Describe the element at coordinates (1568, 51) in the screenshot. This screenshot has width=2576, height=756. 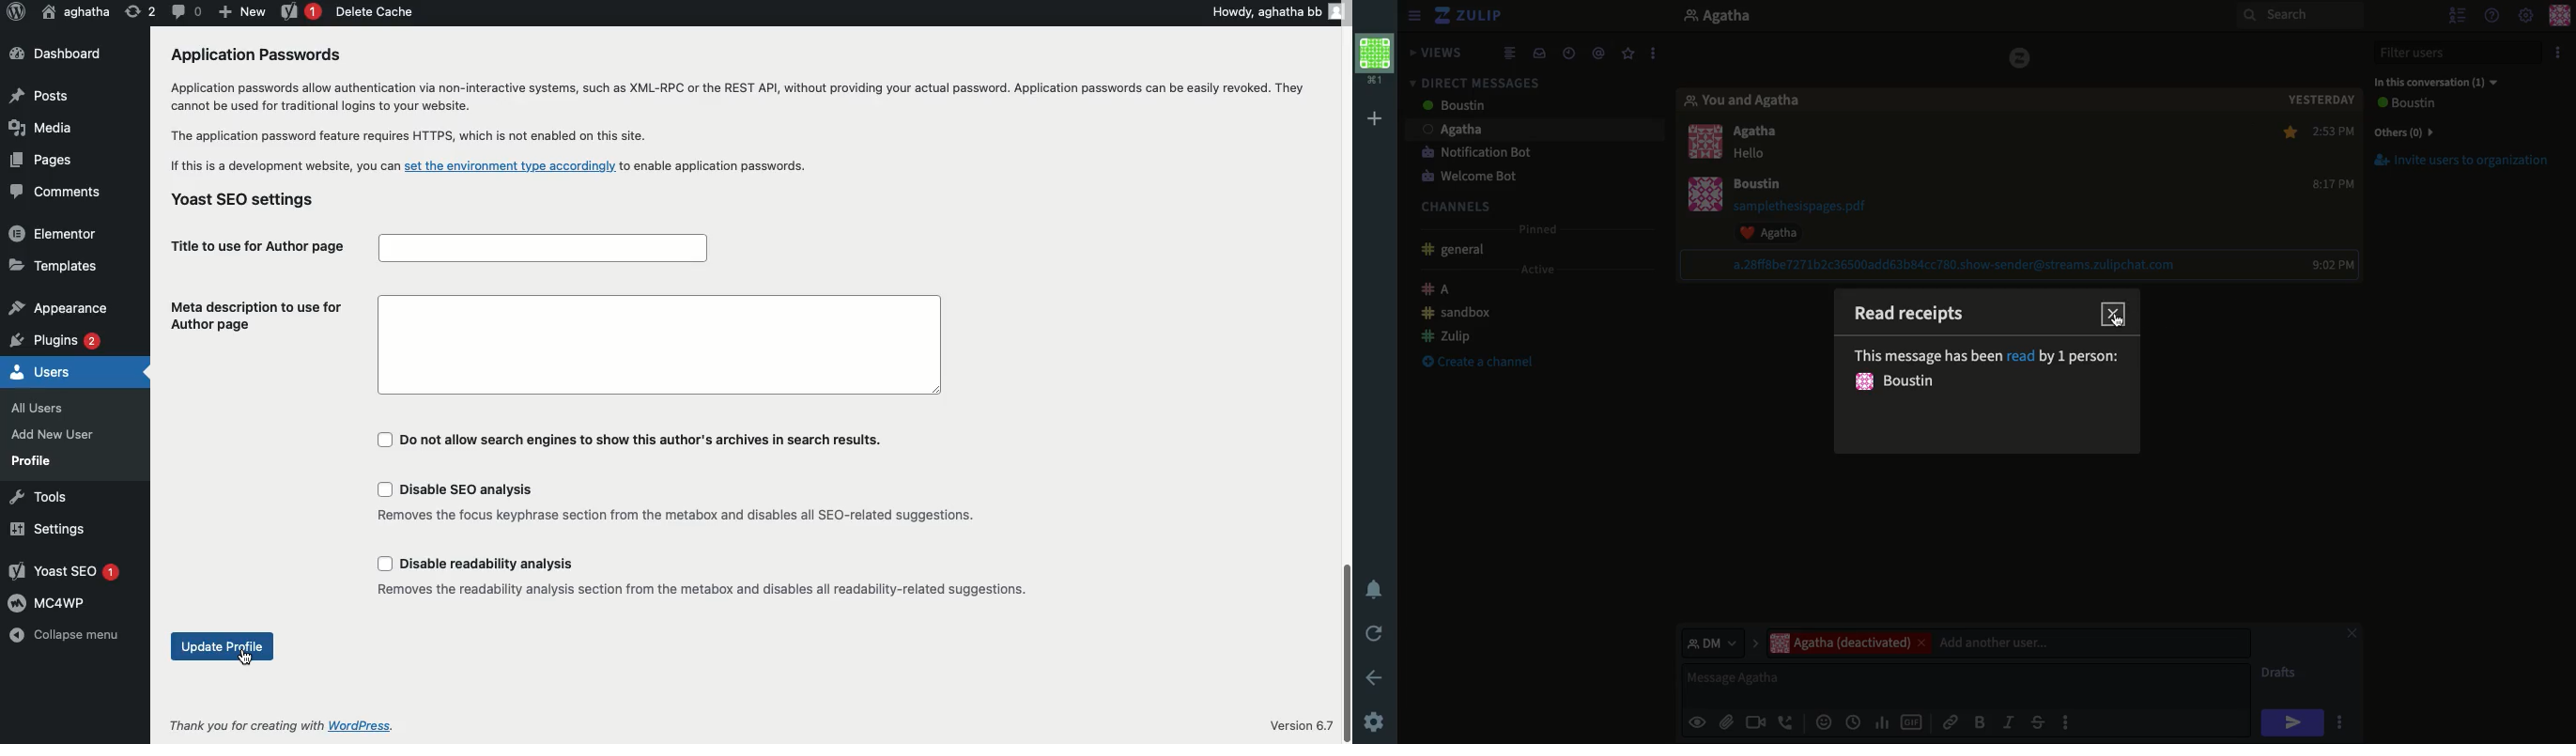
I see `Time` at that location.